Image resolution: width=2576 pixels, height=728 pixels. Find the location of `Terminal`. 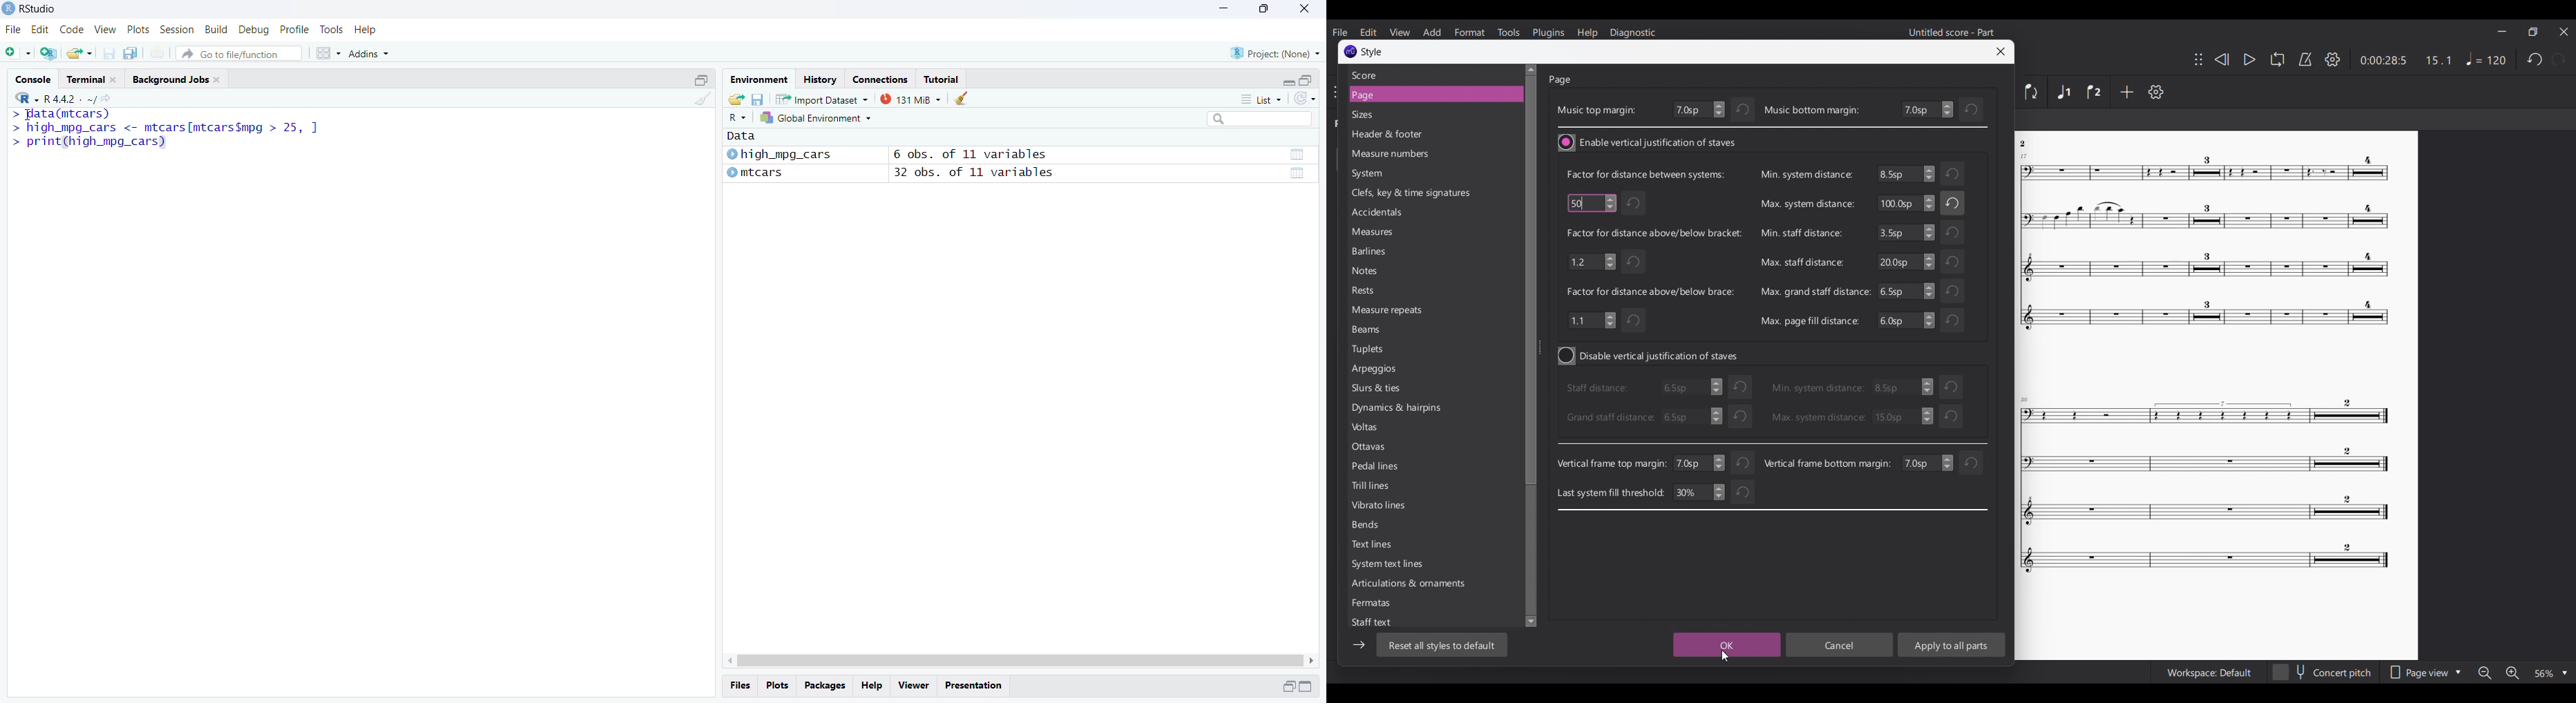

Terminal is located at coordinates (93, 77).